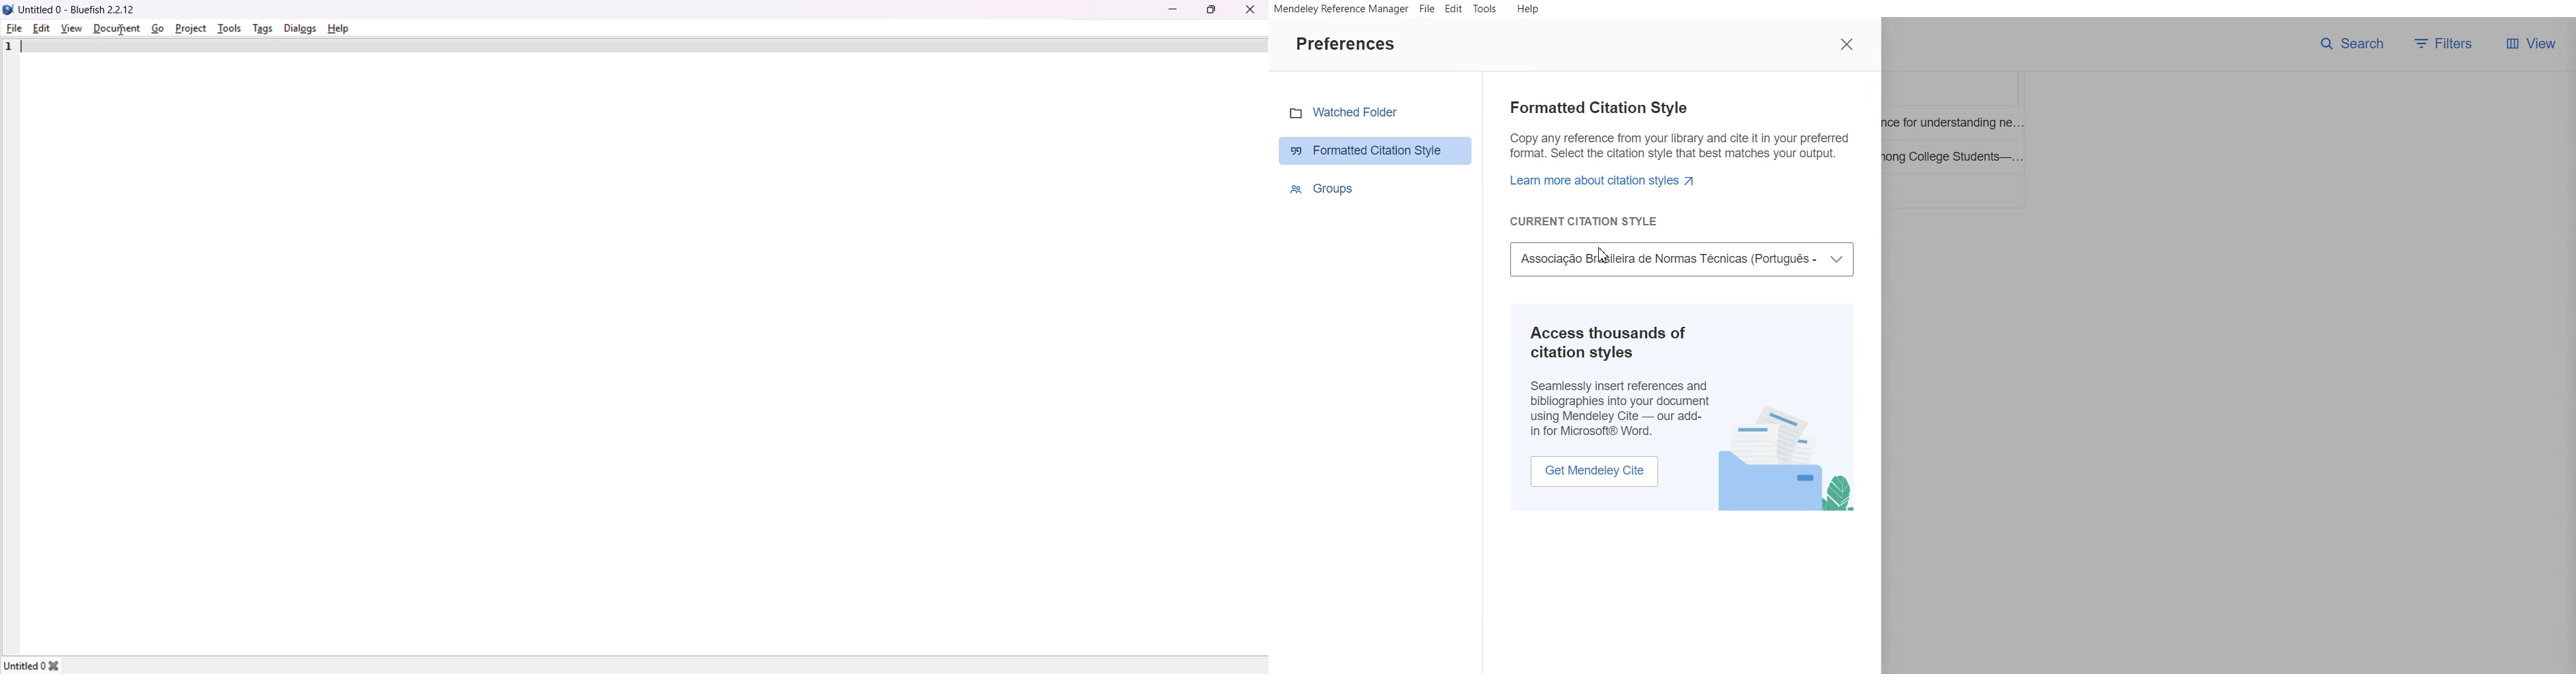 The width and height of the screenshot is (2576, 700). Describe the element at coordinates (1684, 260) in the screenshot. I see `Associate brazileria` at that location.